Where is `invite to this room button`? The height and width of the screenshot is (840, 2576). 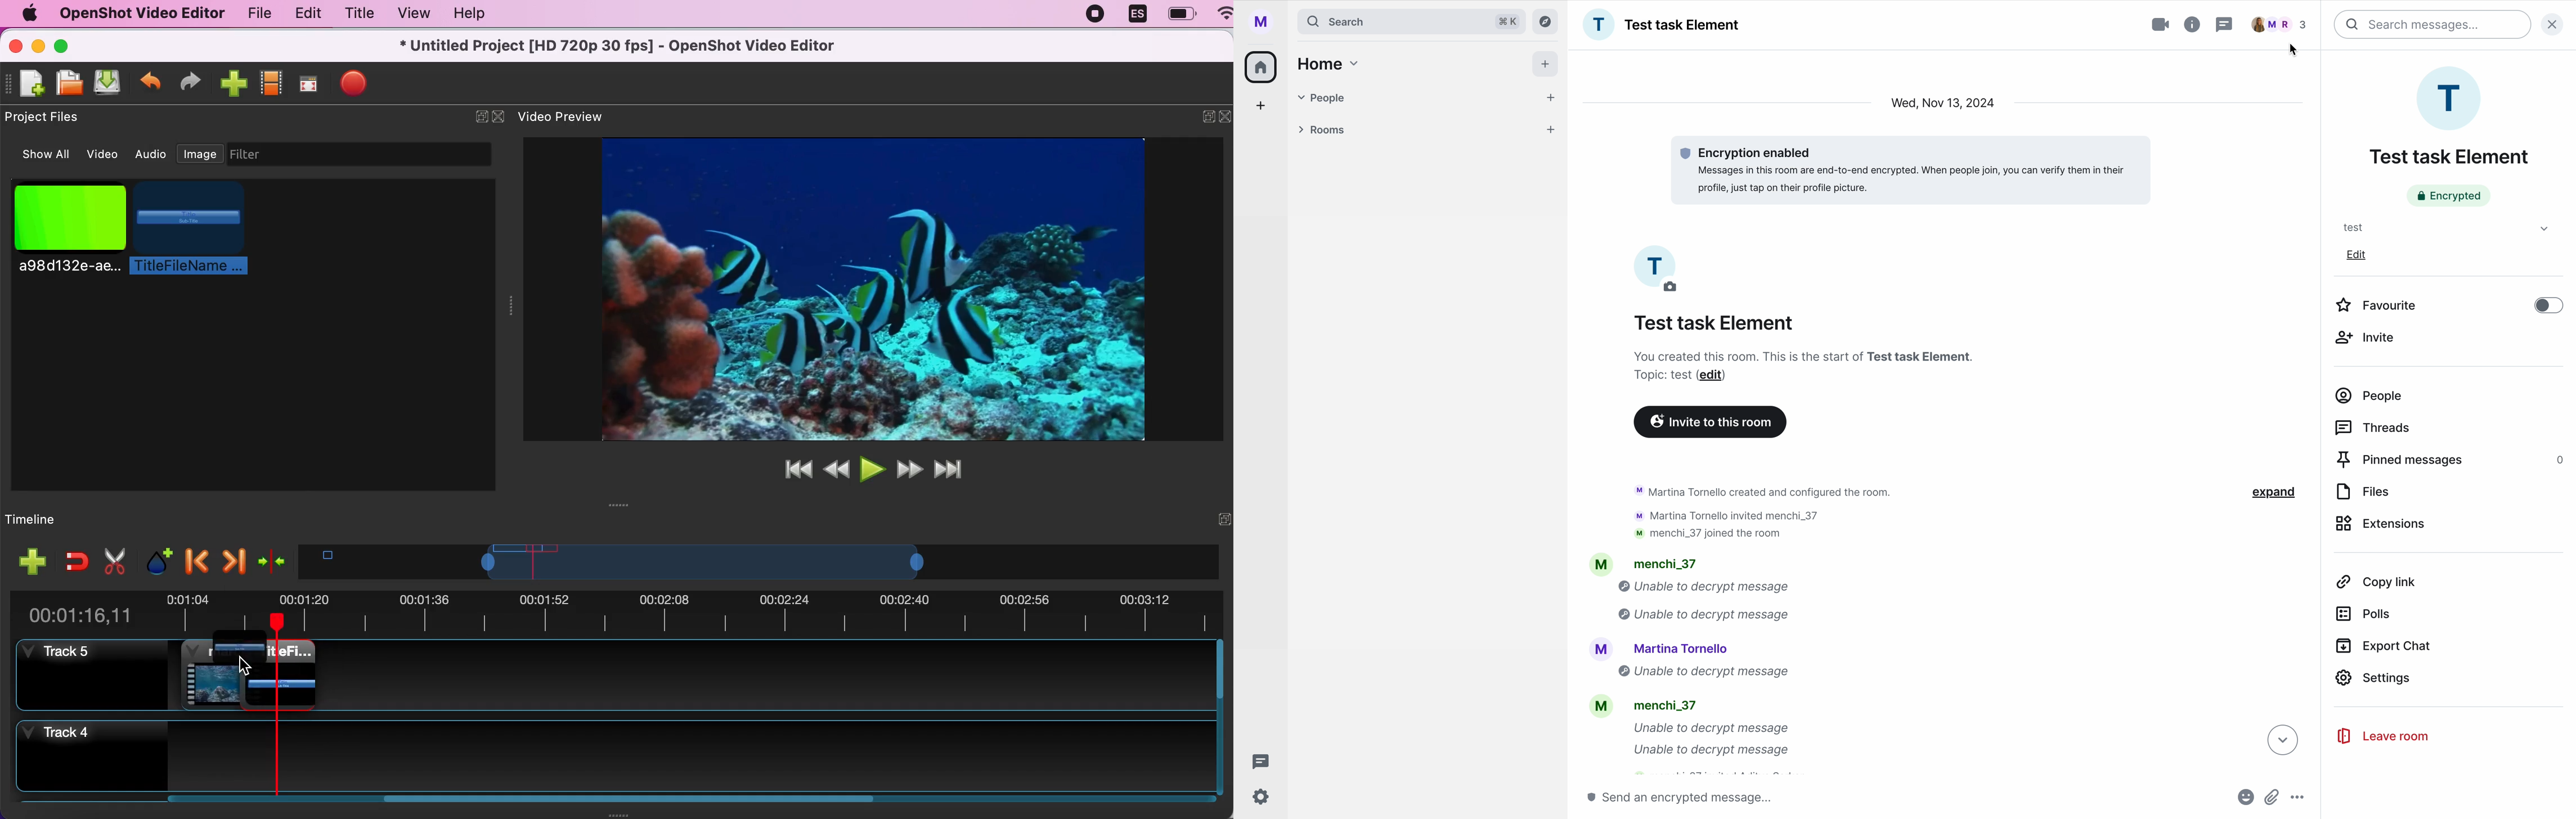
invite to this room button is located at coordinates (1711, 421).